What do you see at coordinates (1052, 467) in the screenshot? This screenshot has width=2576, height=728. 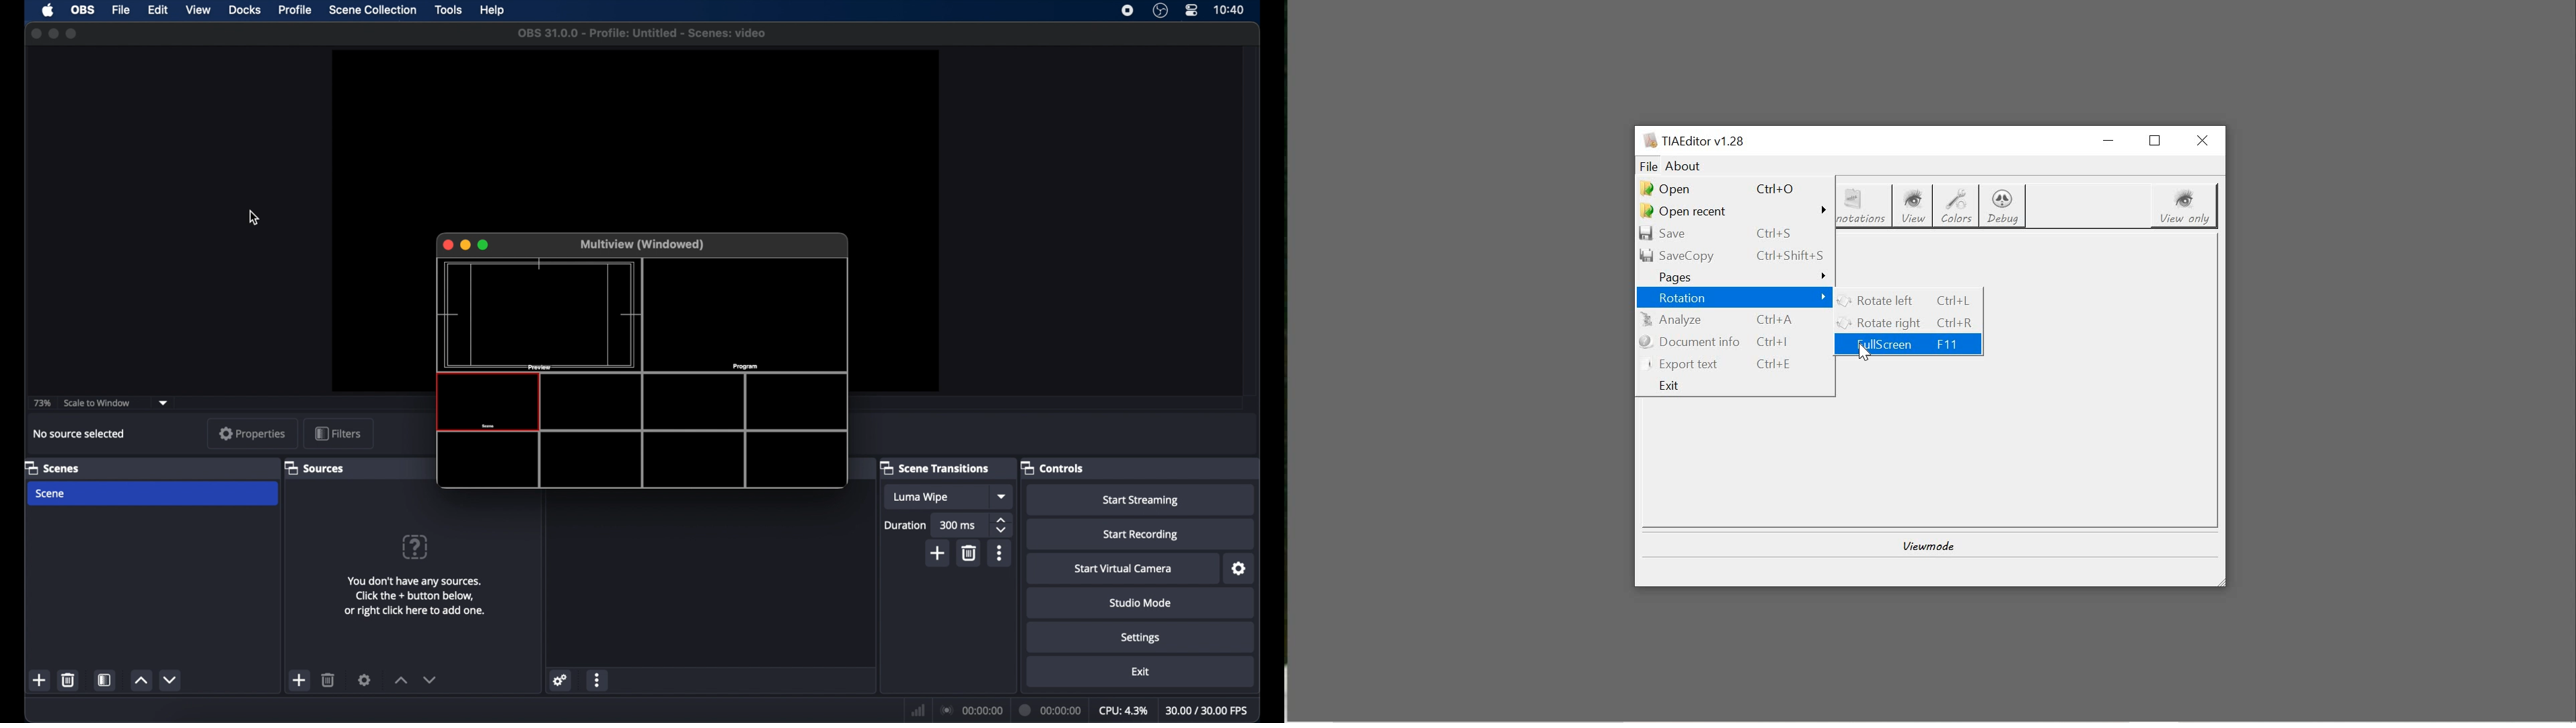 I see `controls` at bounding box center [1052, 467].